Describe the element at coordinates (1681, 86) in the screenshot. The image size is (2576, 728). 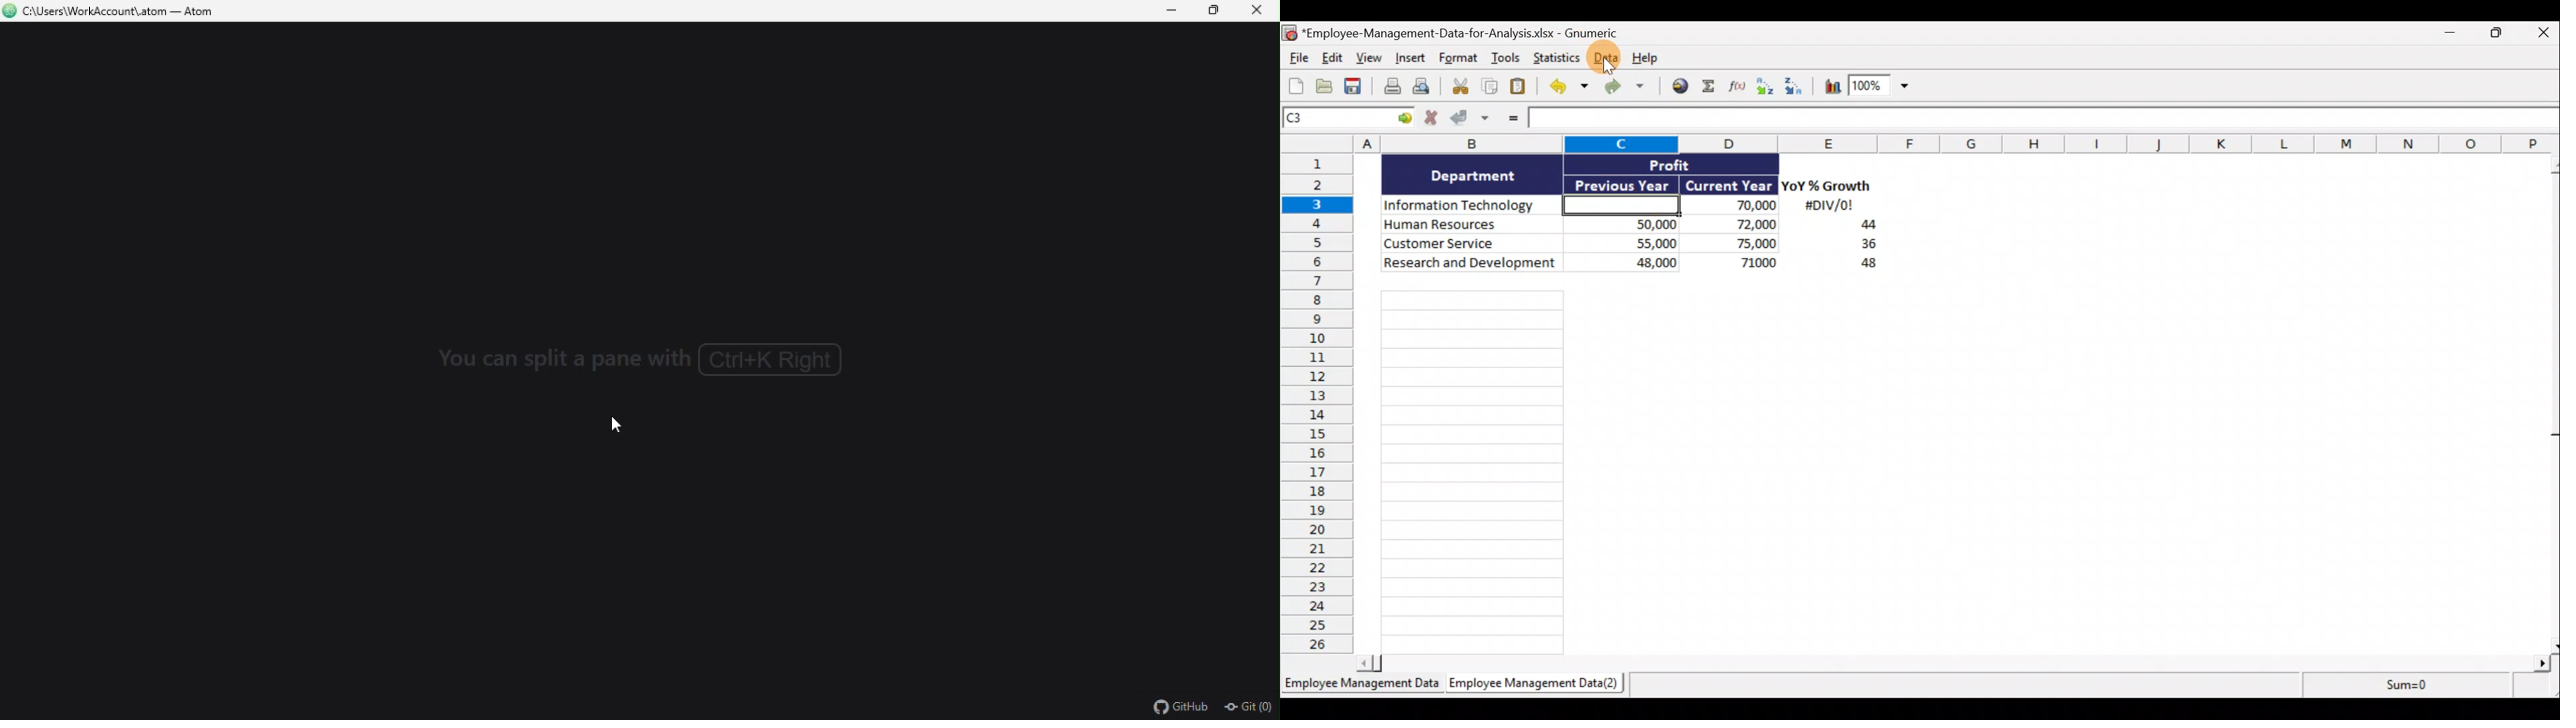
I see `Insert hyperlink` at that location.